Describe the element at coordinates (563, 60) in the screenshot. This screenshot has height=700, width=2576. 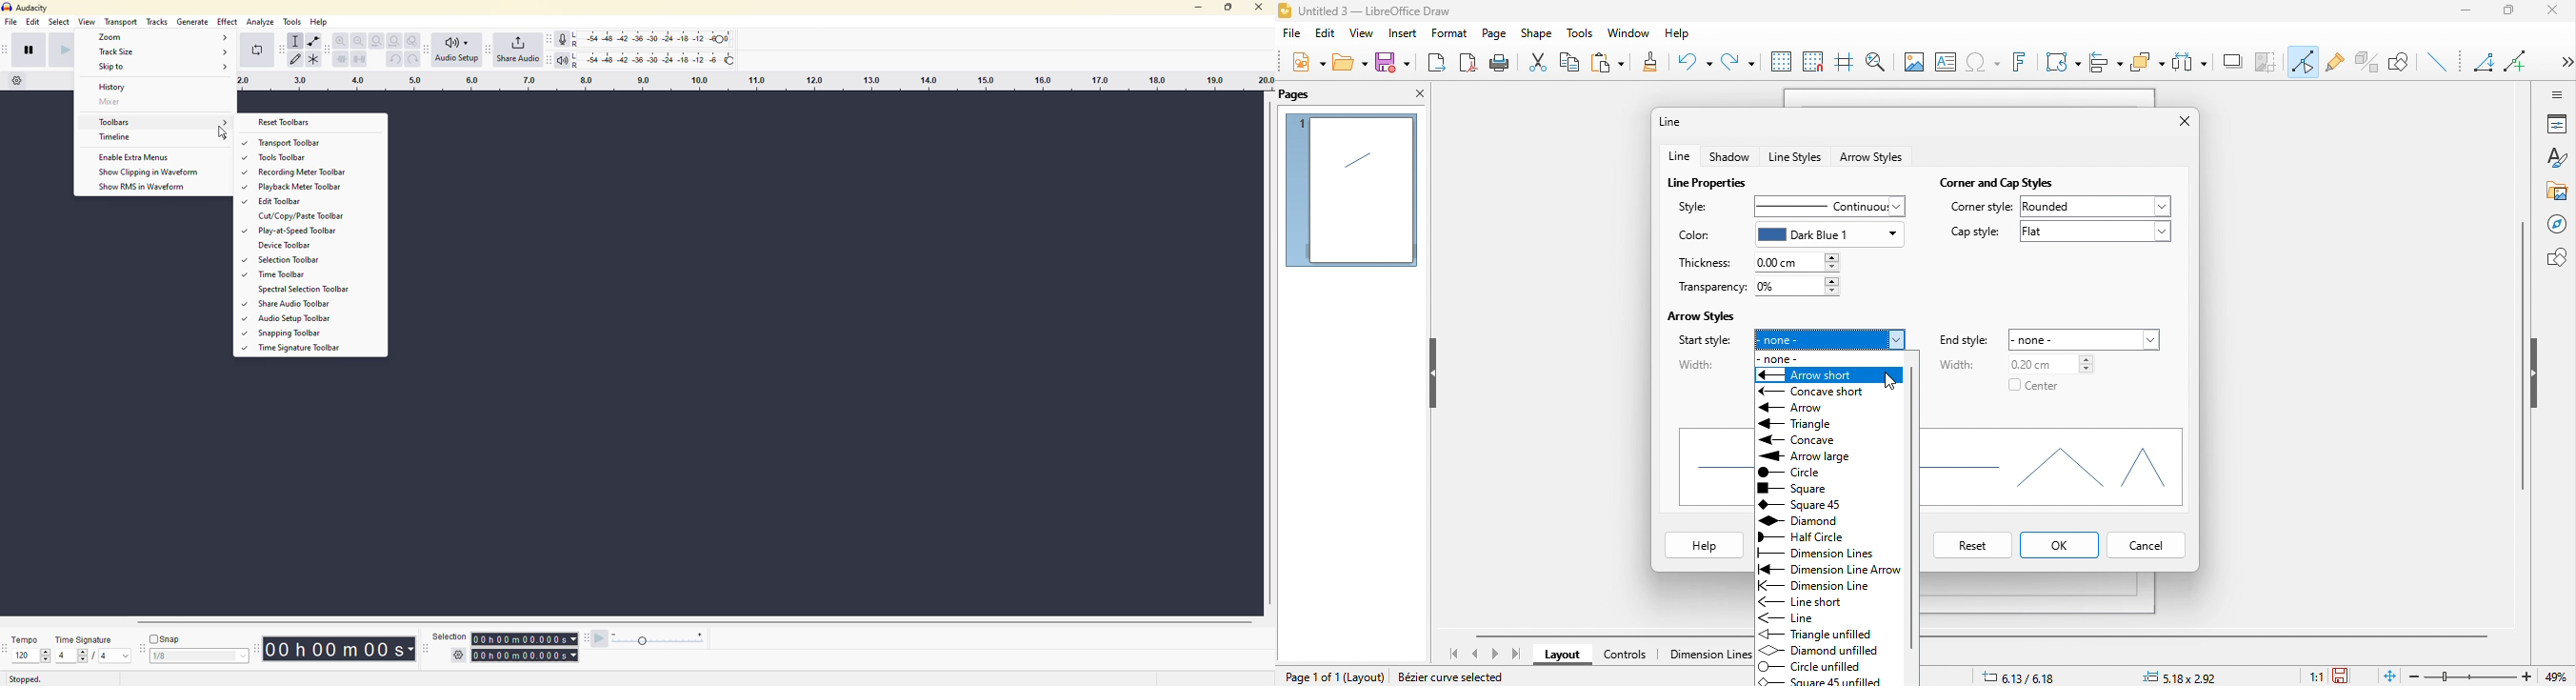
I see `playback meter` at that location.